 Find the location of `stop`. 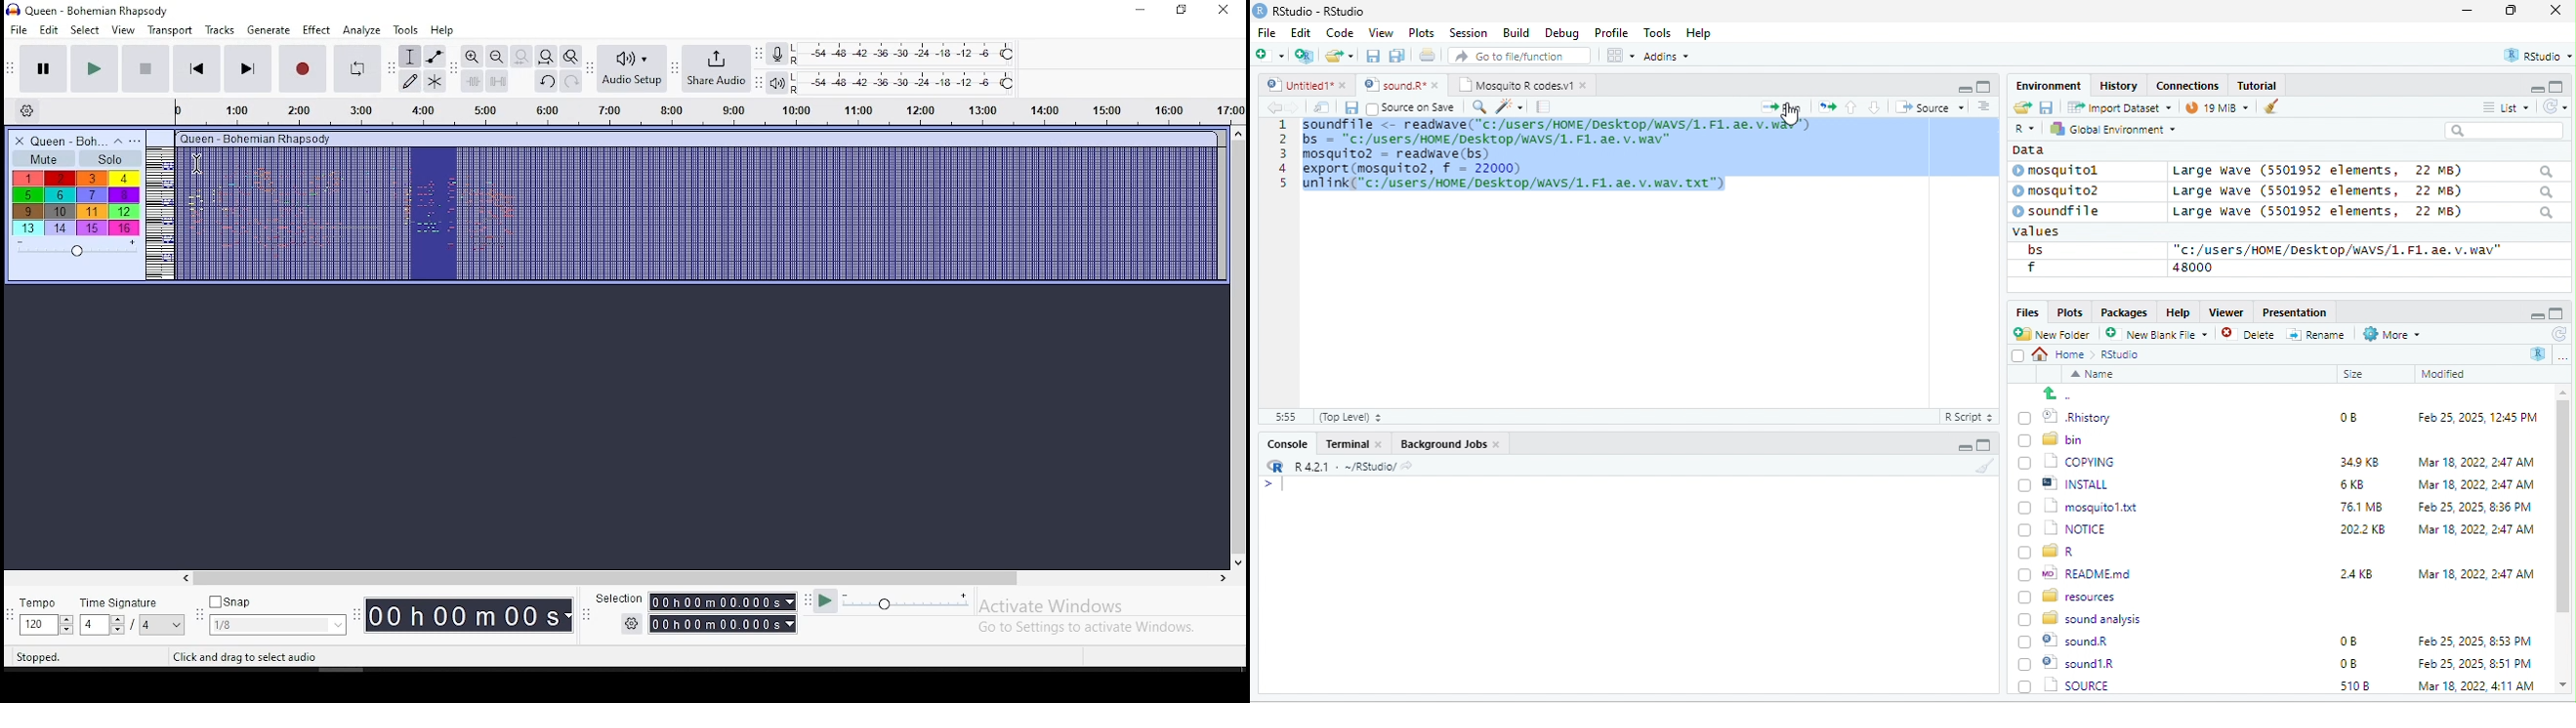

stop is located at coordinates (145, 67).